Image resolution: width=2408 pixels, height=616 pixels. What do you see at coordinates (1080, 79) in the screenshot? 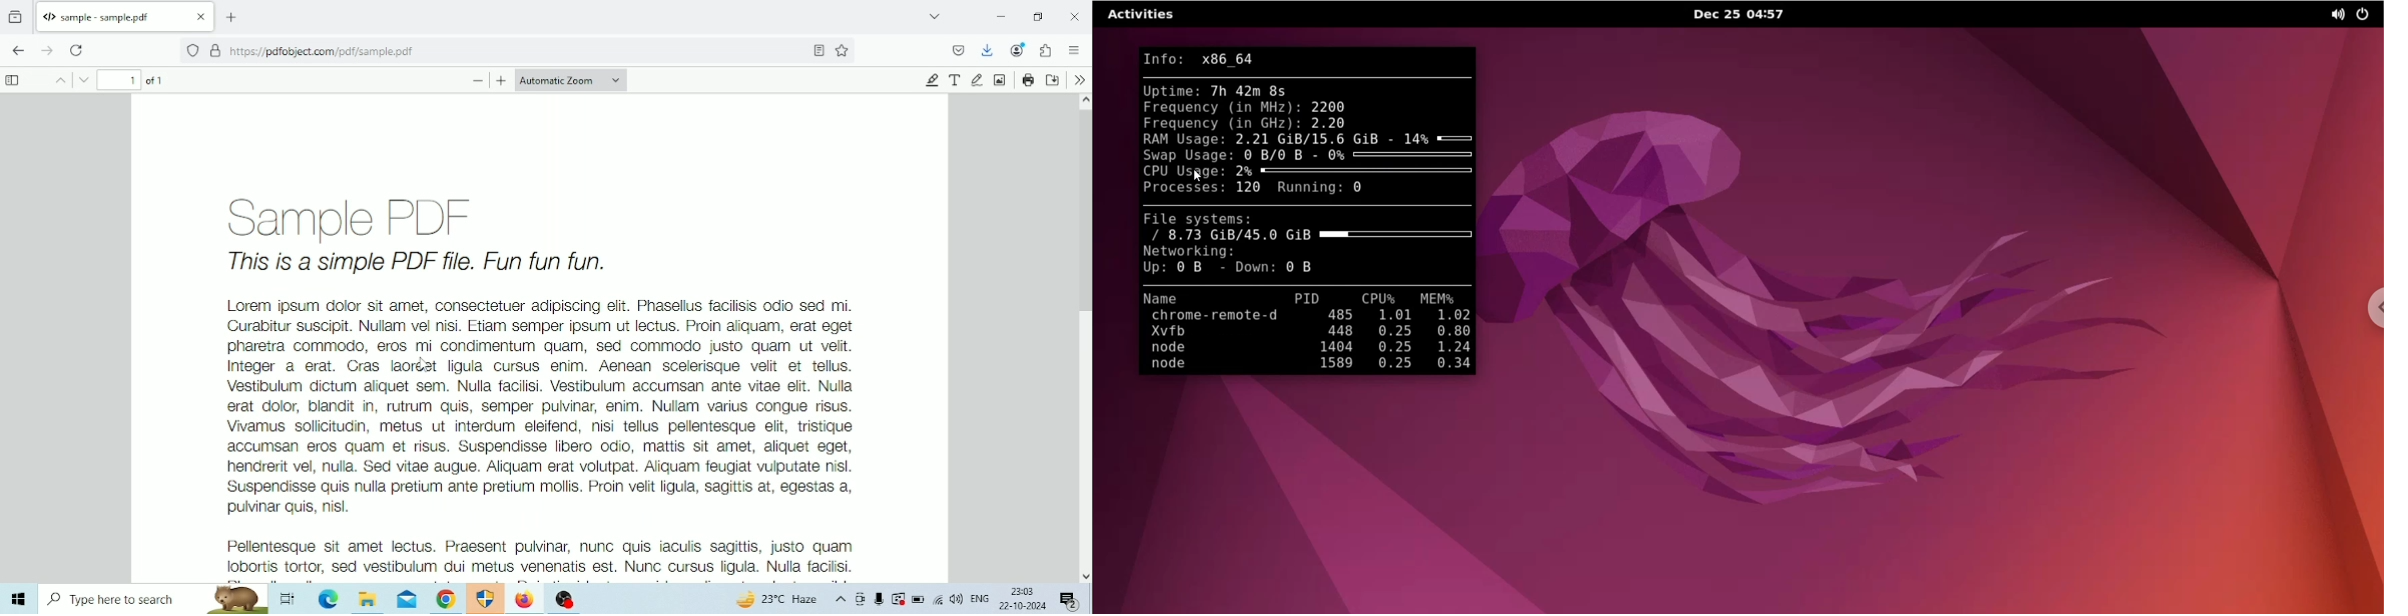
I see `Tools` at bounding box center [1080, 79].